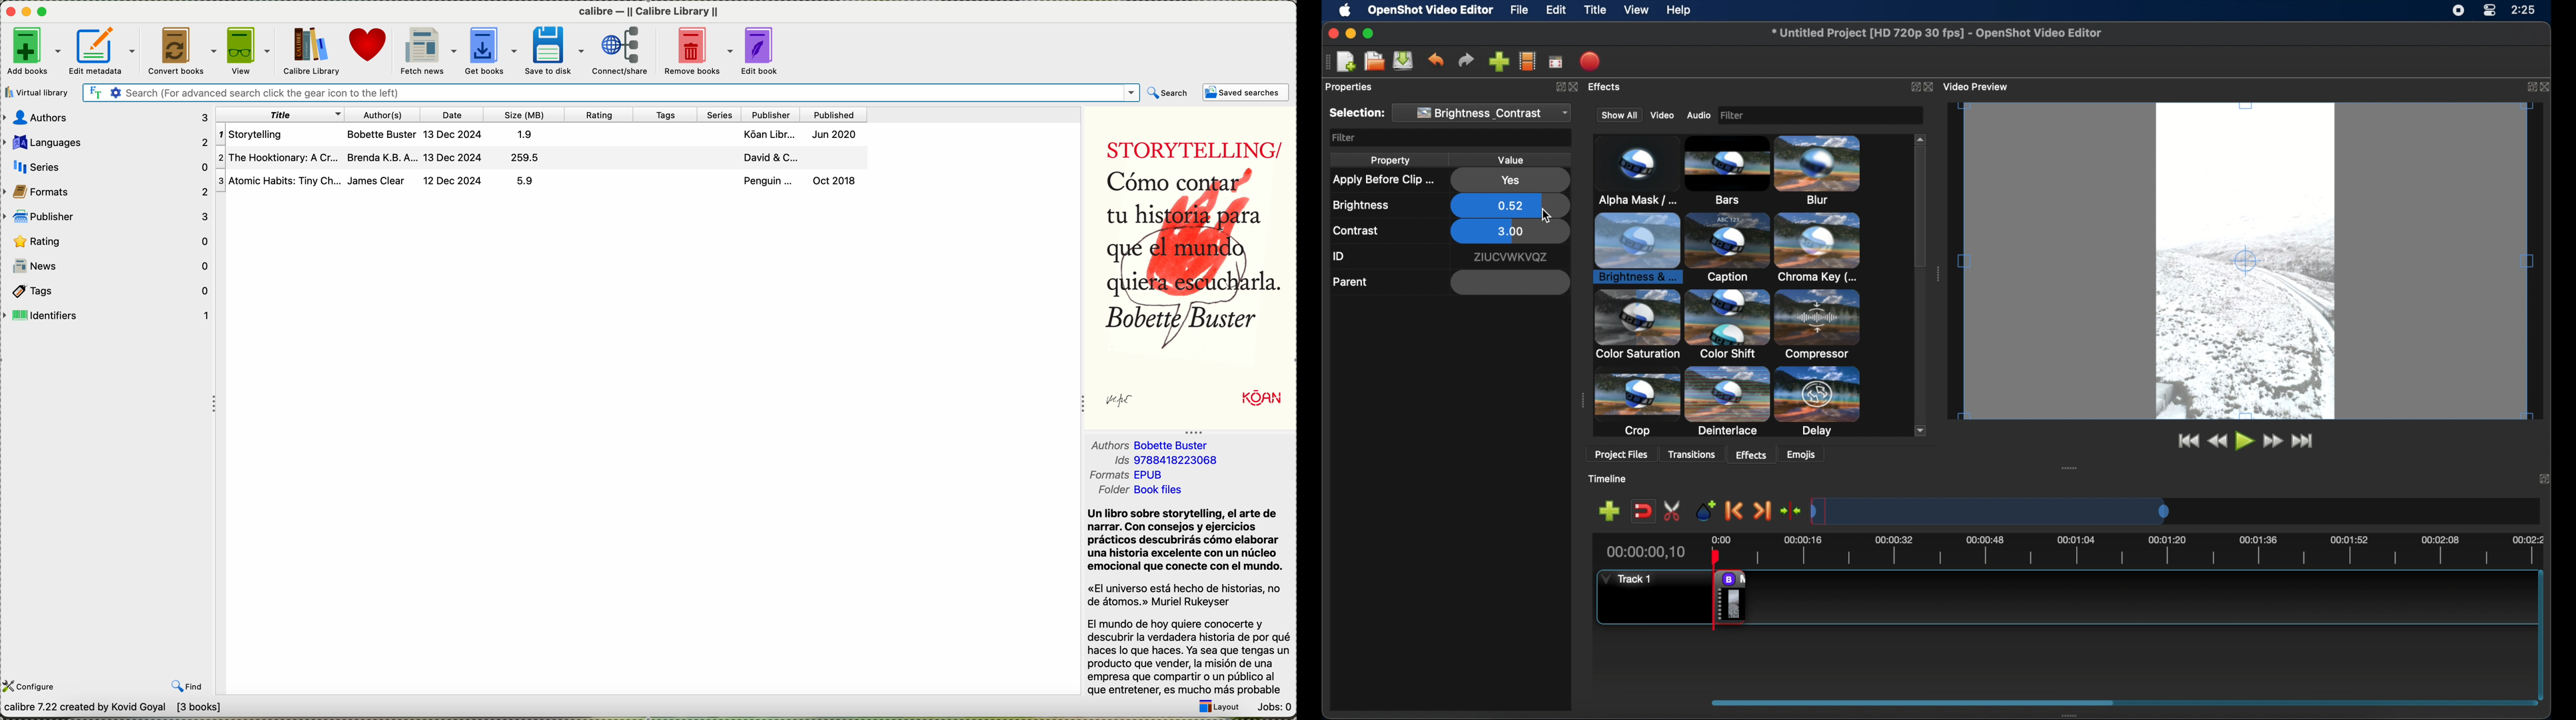 The width and height of the screenshot is (2576, 728). I want to click on edit metadata, so click(104, 51).